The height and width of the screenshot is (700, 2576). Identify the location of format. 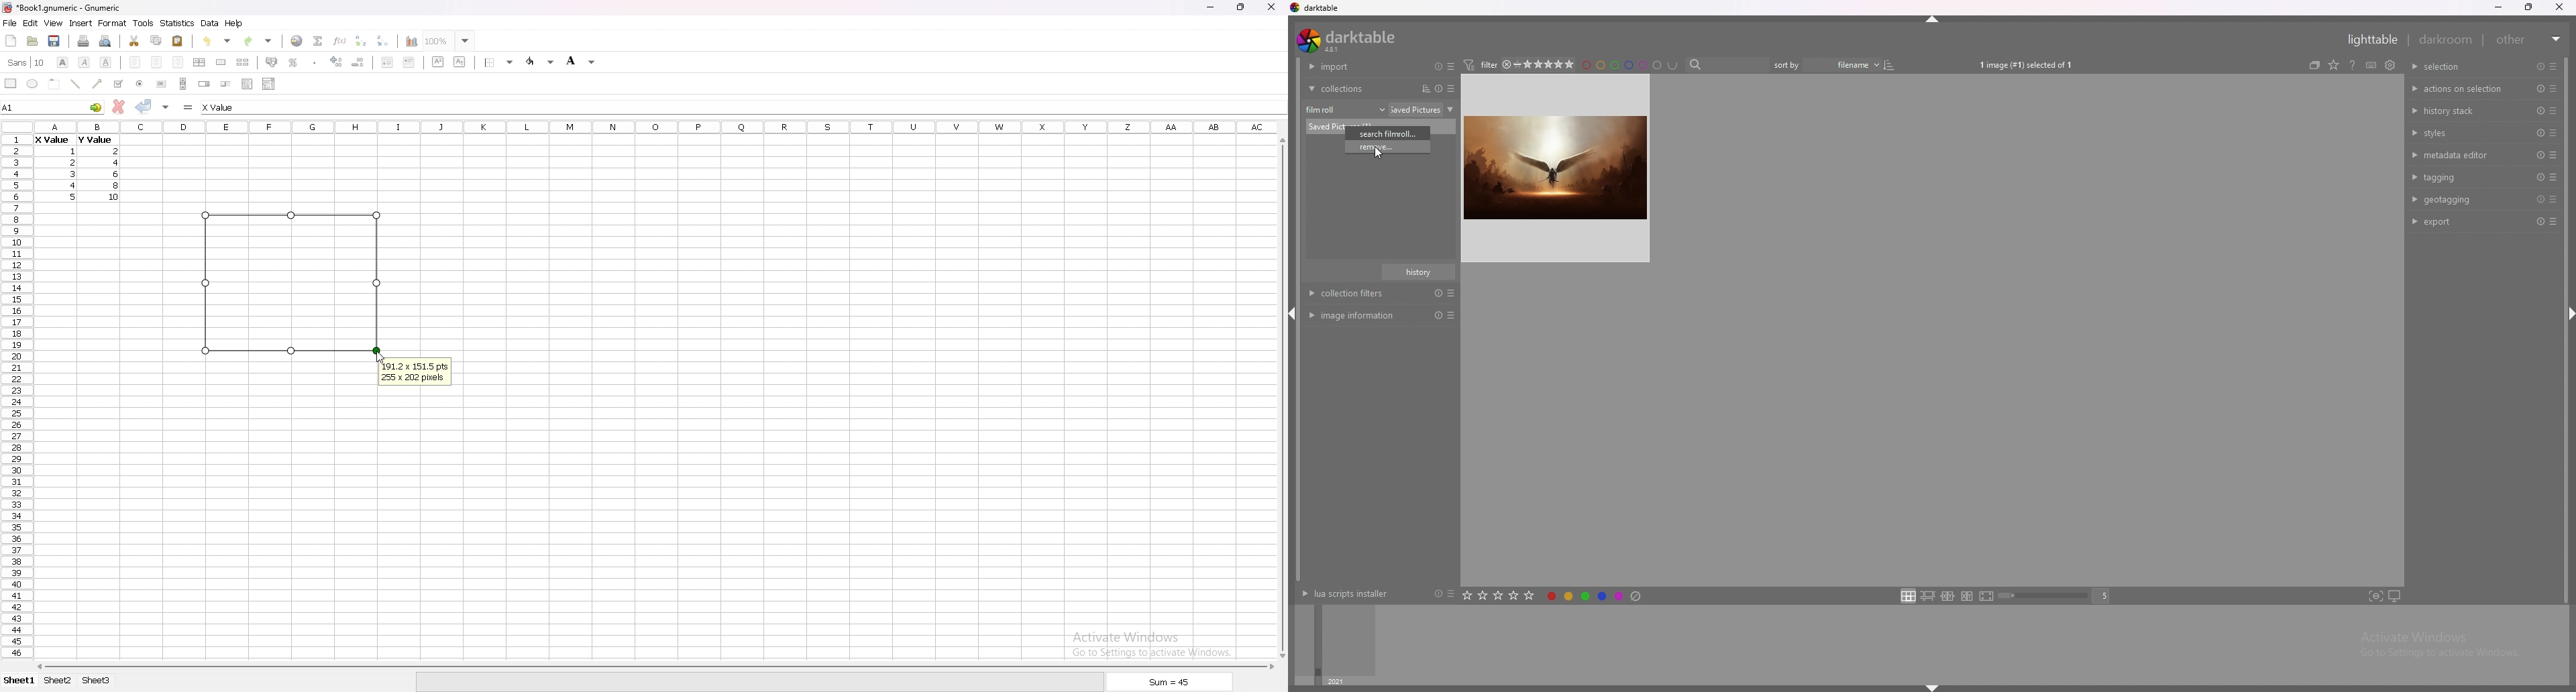
(113, 23).